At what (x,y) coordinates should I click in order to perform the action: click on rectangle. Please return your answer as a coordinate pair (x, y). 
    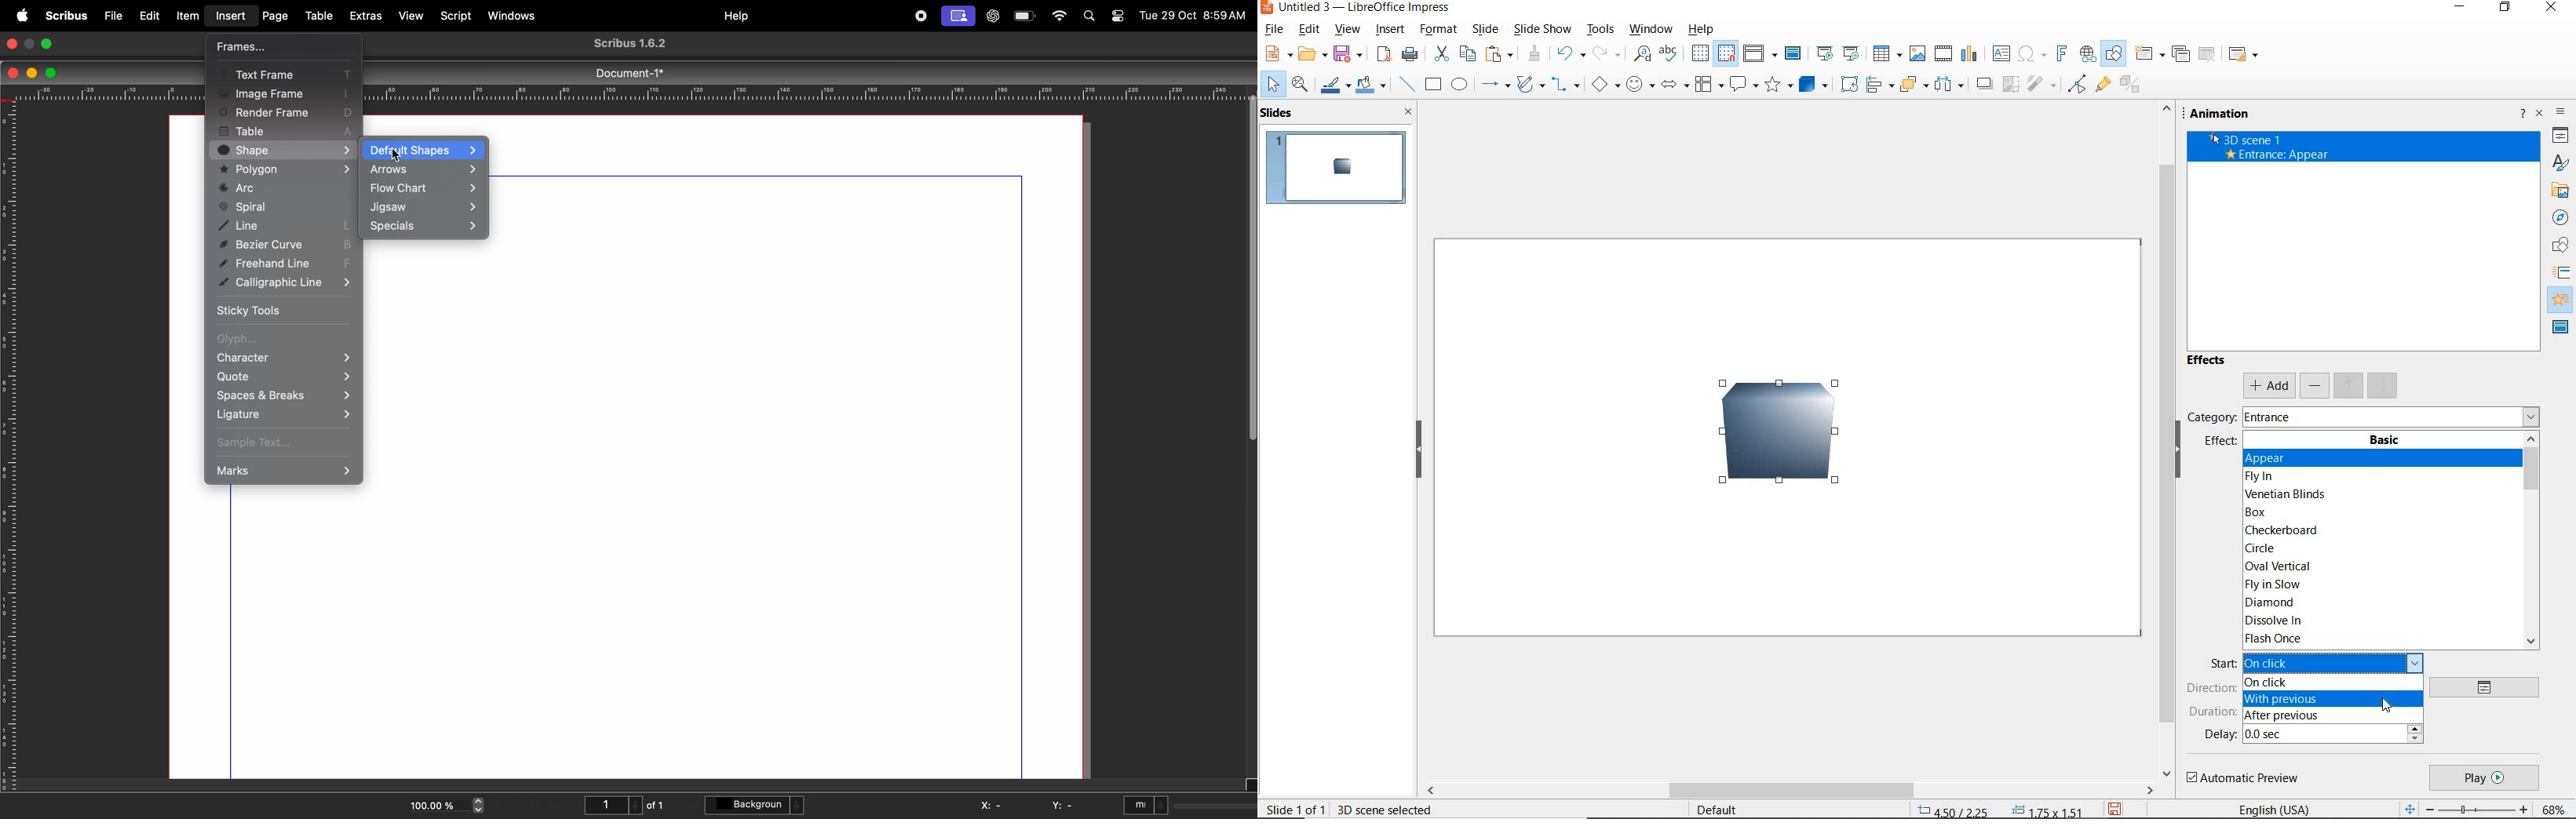
    Looking at the image, I should click on (1434, 86).